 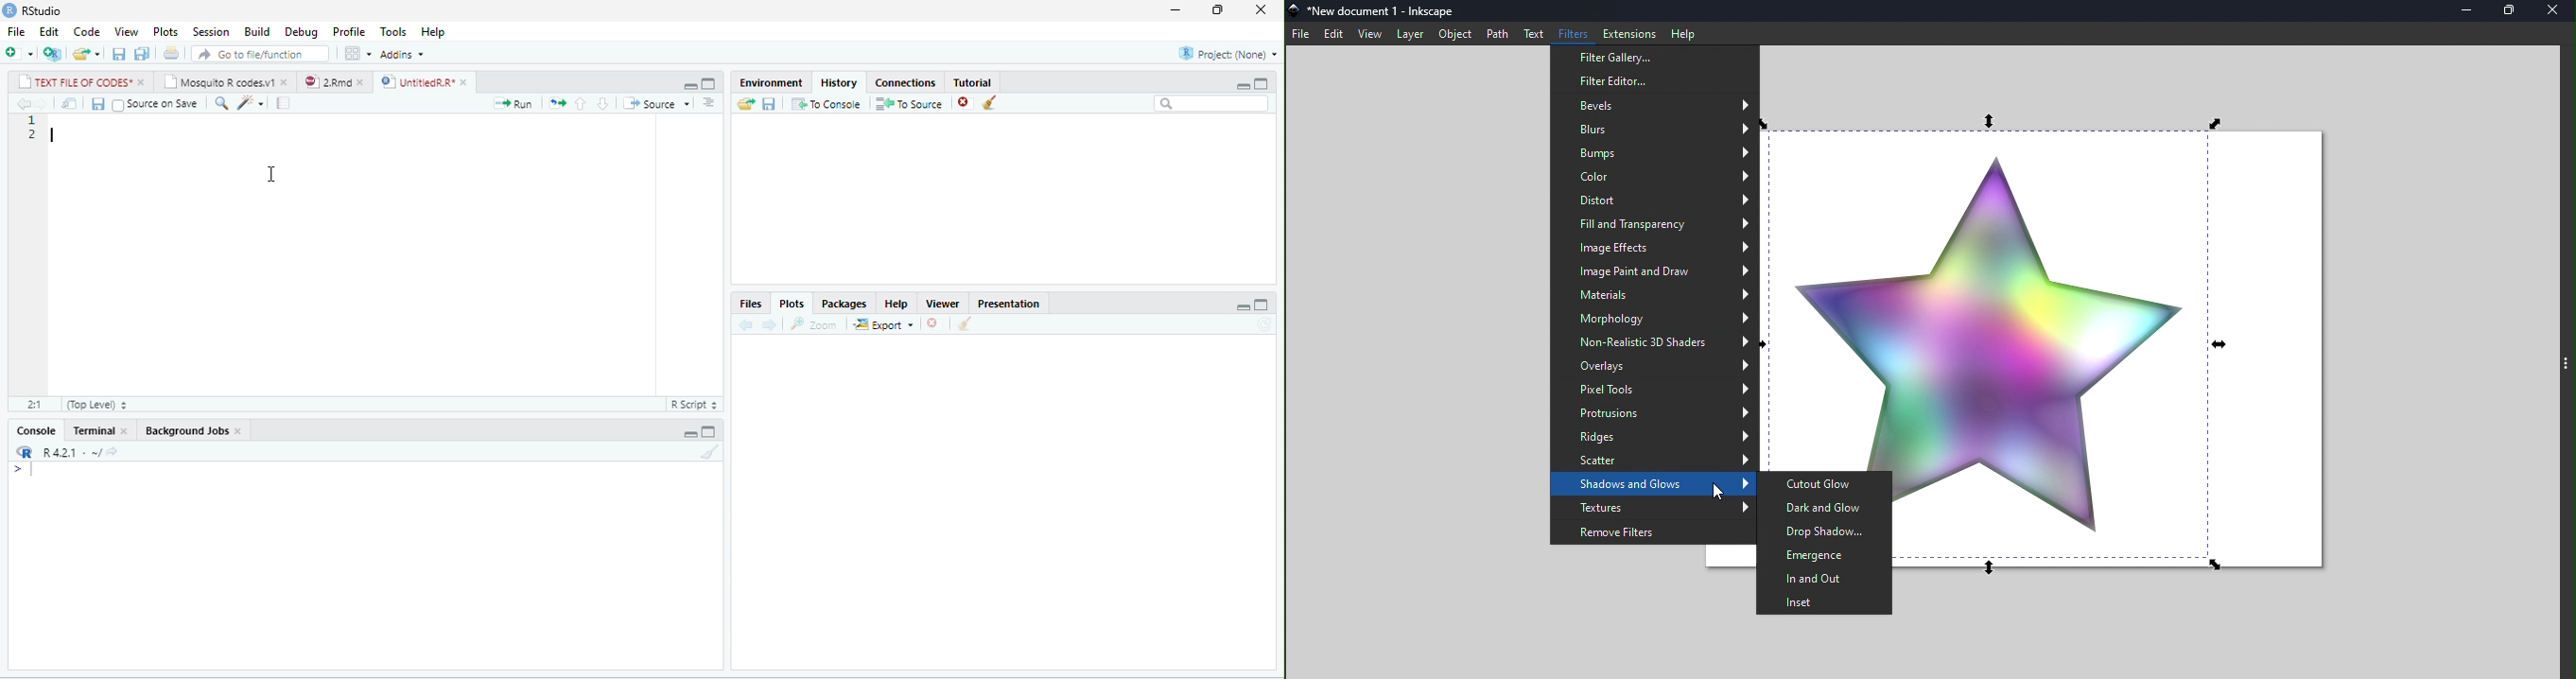 What do you see at coordinates (2565, 372) in the screenshot?
I see `toggle command panel` at bounding box center [2565, 372].